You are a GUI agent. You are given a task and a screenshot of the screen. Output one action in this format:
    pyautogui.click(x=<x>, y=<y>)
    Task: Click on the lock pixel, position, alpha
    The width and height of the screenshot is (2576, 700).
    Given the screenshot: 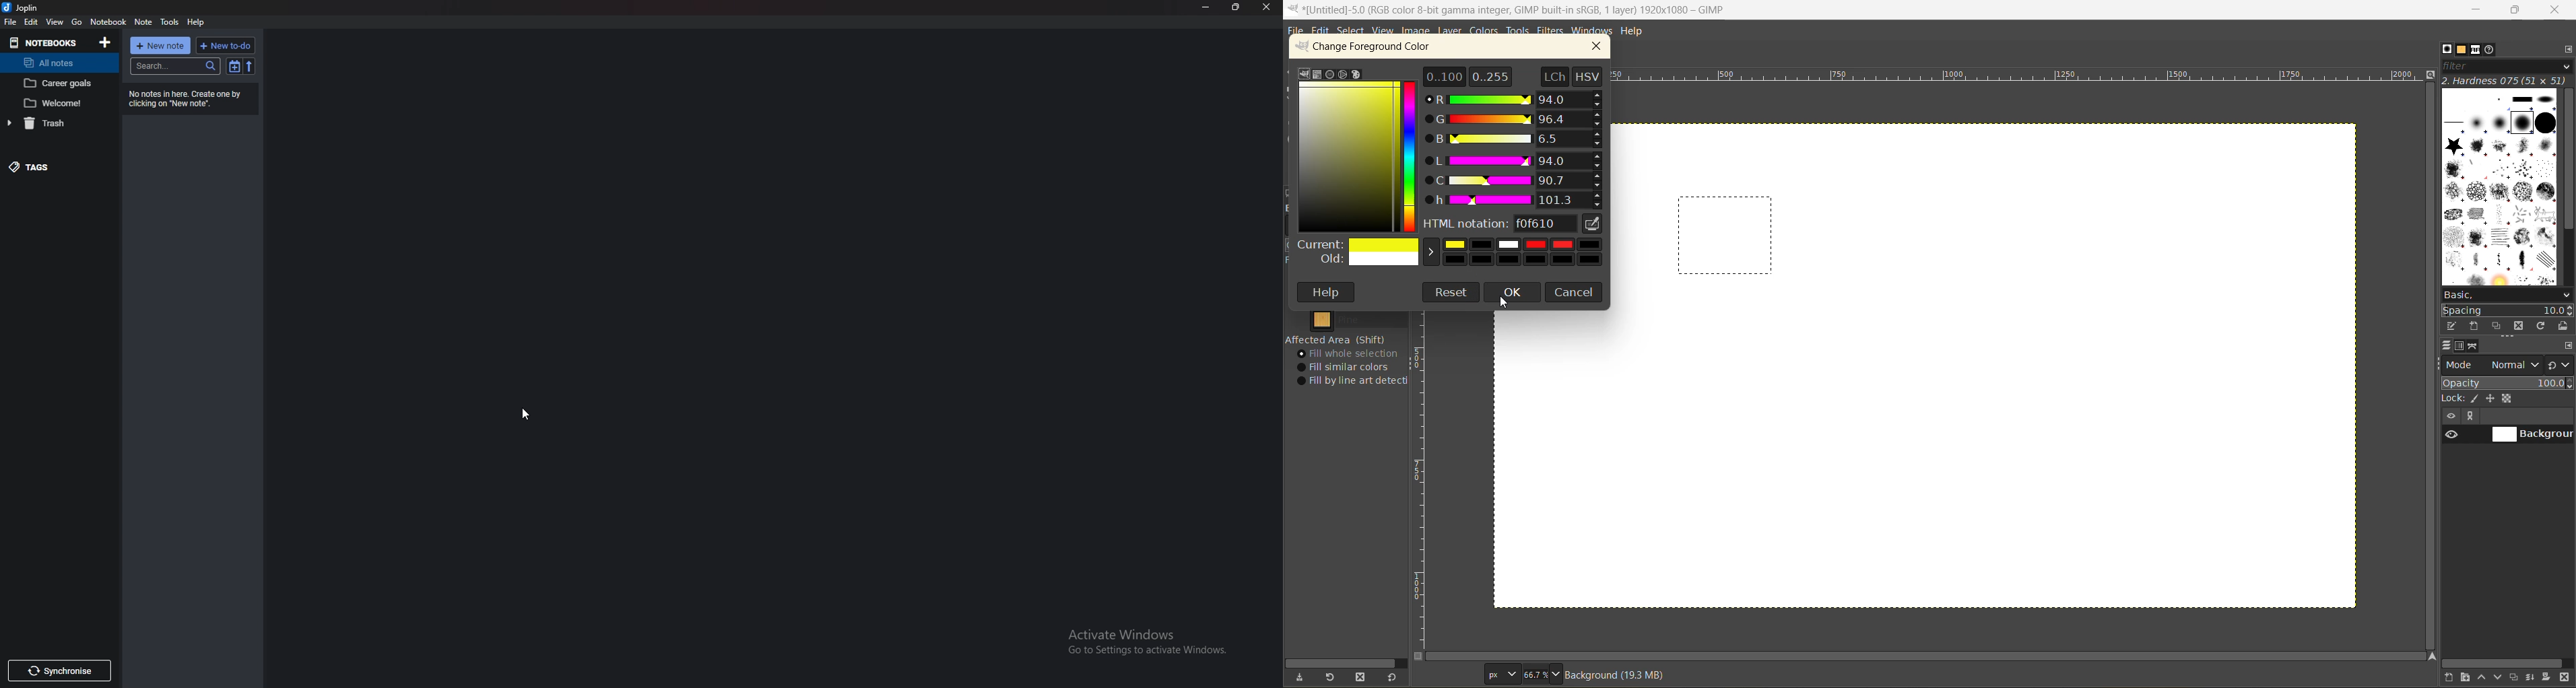 What is the action you would take?
    pyautogui.click(x=2507, y=400)
    